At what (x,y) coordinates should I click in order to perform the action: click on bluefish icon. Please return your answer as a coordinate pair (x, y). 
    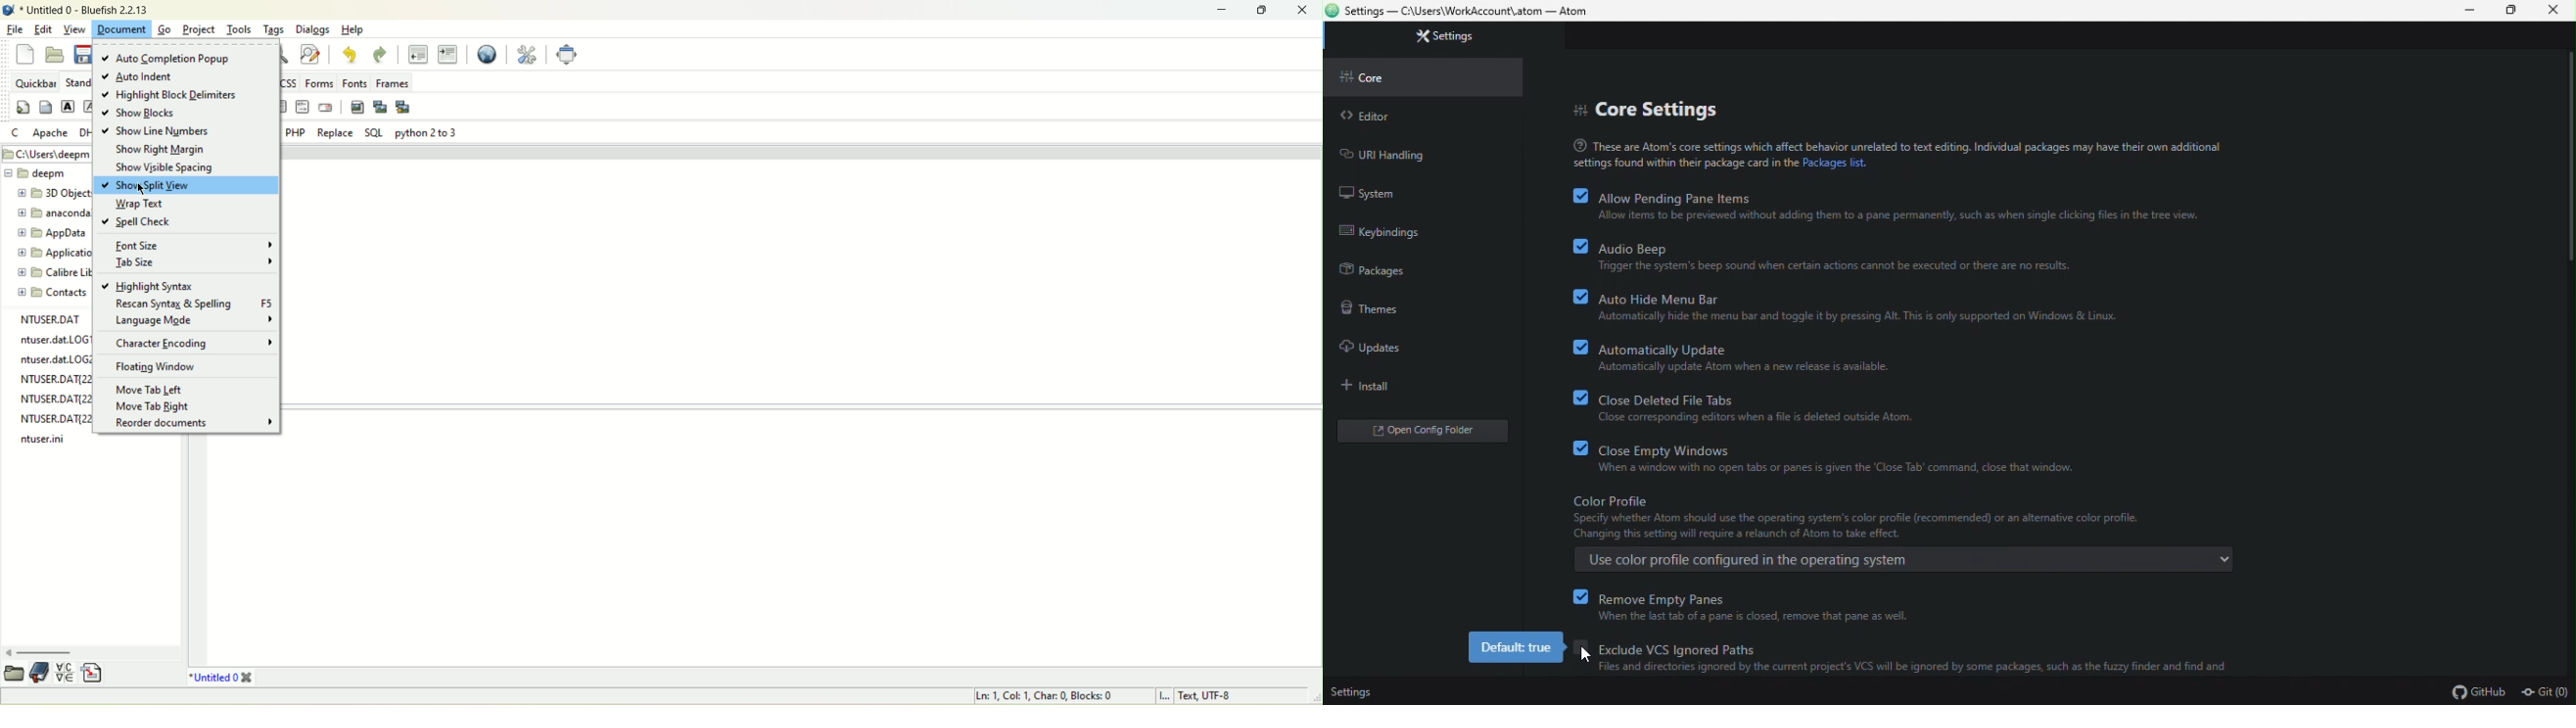
    Looking at the image, I should click on (8, 10).